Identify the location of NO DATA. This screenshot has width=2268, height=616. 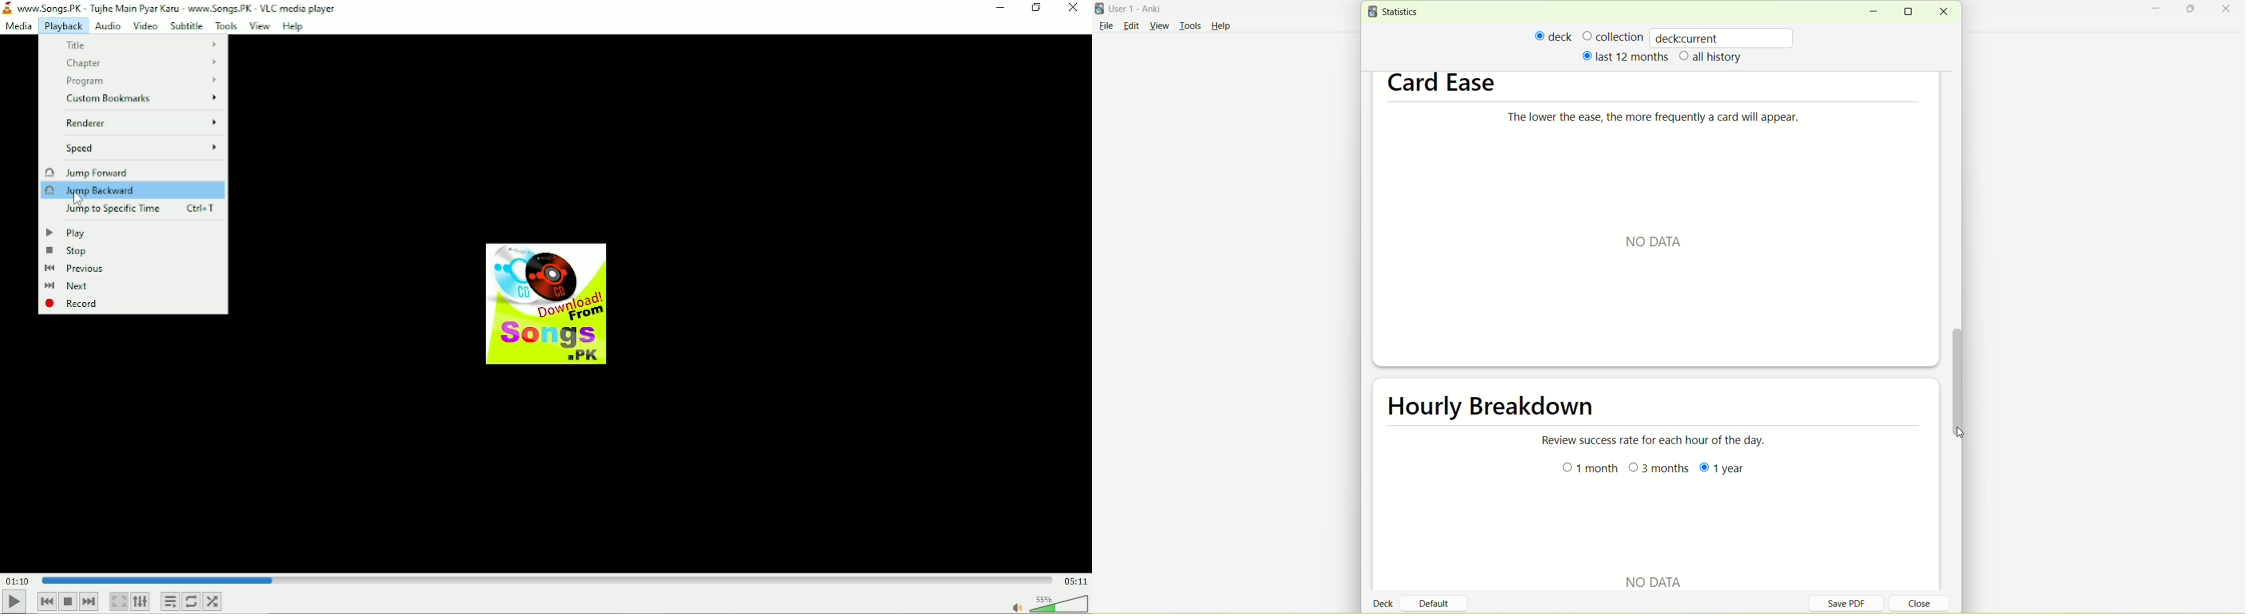
(1650, 577).